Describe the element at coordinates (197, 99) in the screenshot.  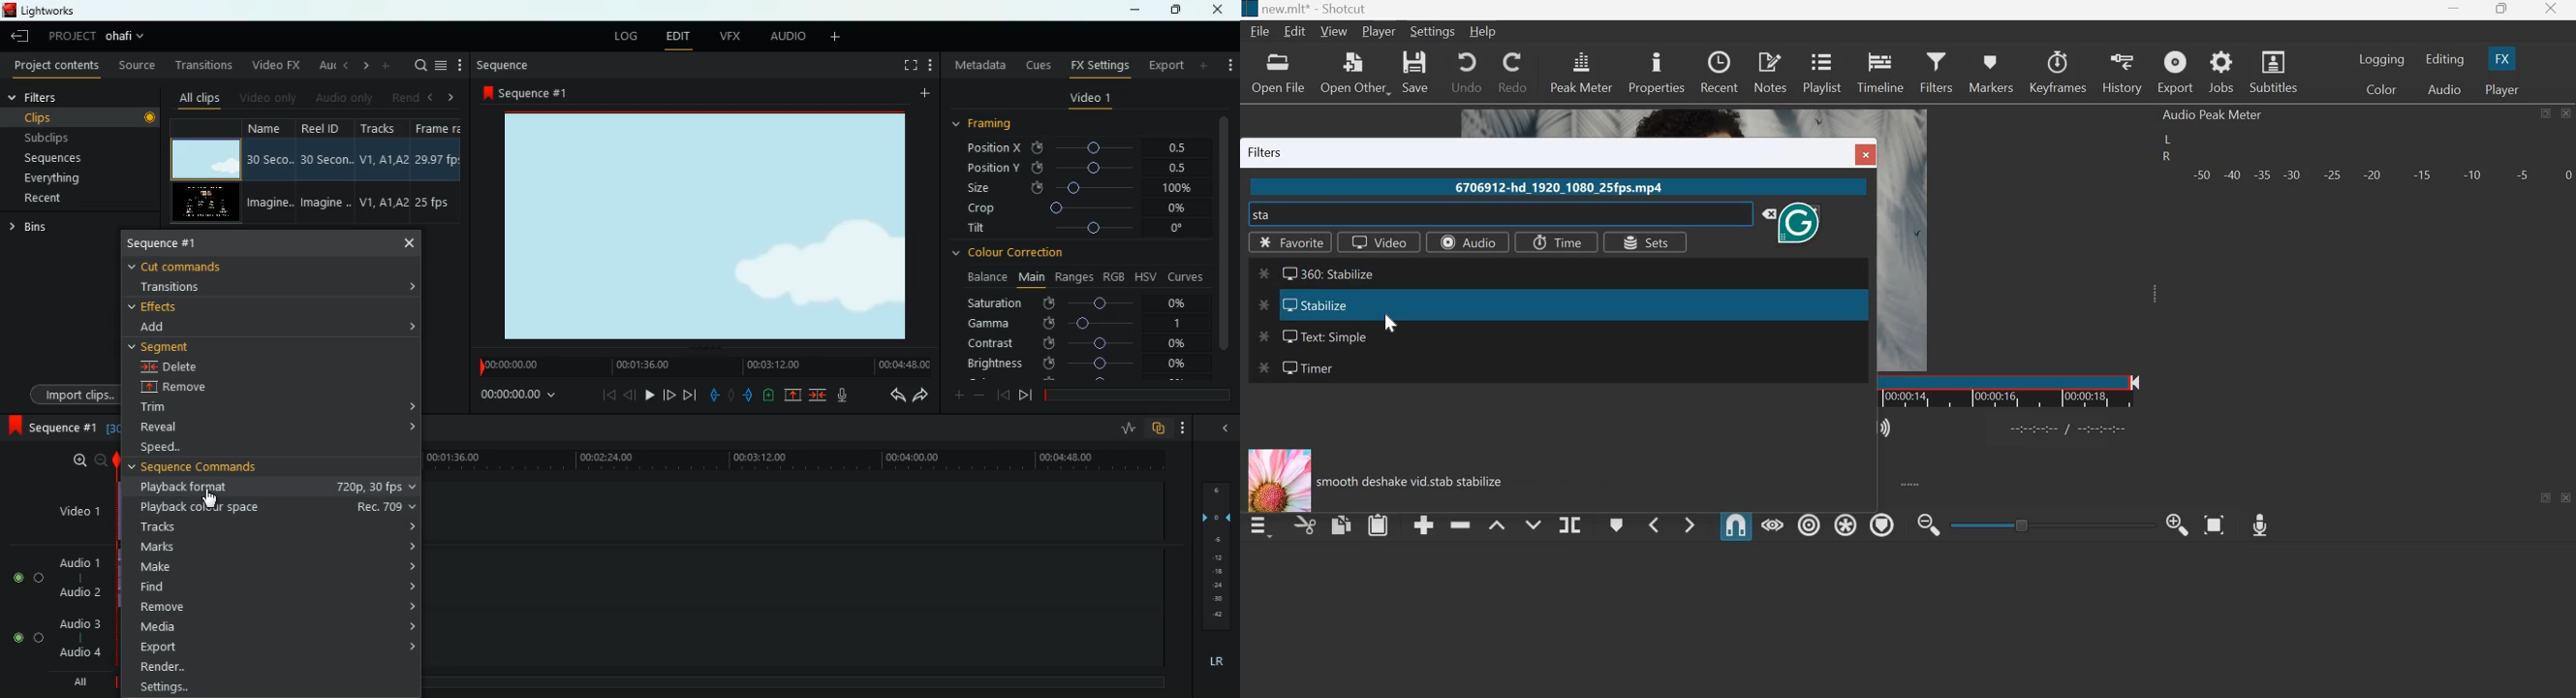
I see `all clips` at that location.